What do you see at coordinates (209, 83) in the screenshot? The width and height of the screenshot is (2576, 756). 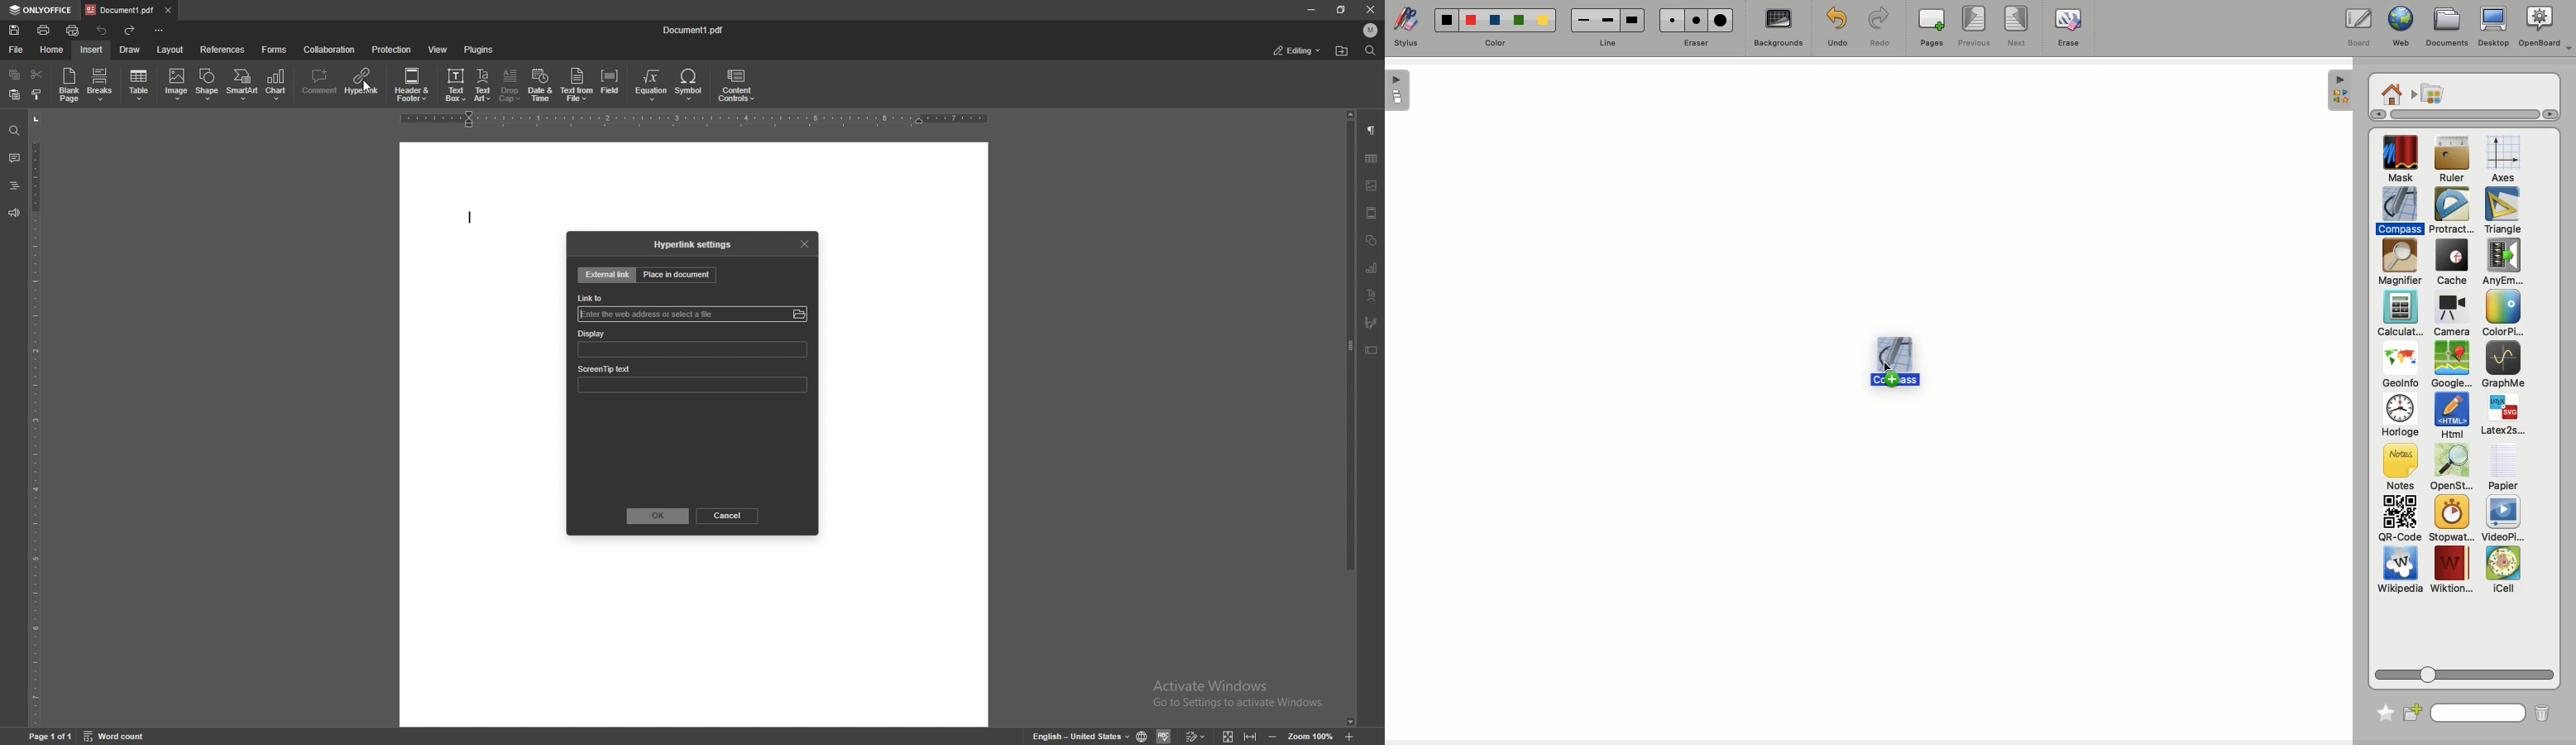 I see `shape` at bounding box center [209, 83].